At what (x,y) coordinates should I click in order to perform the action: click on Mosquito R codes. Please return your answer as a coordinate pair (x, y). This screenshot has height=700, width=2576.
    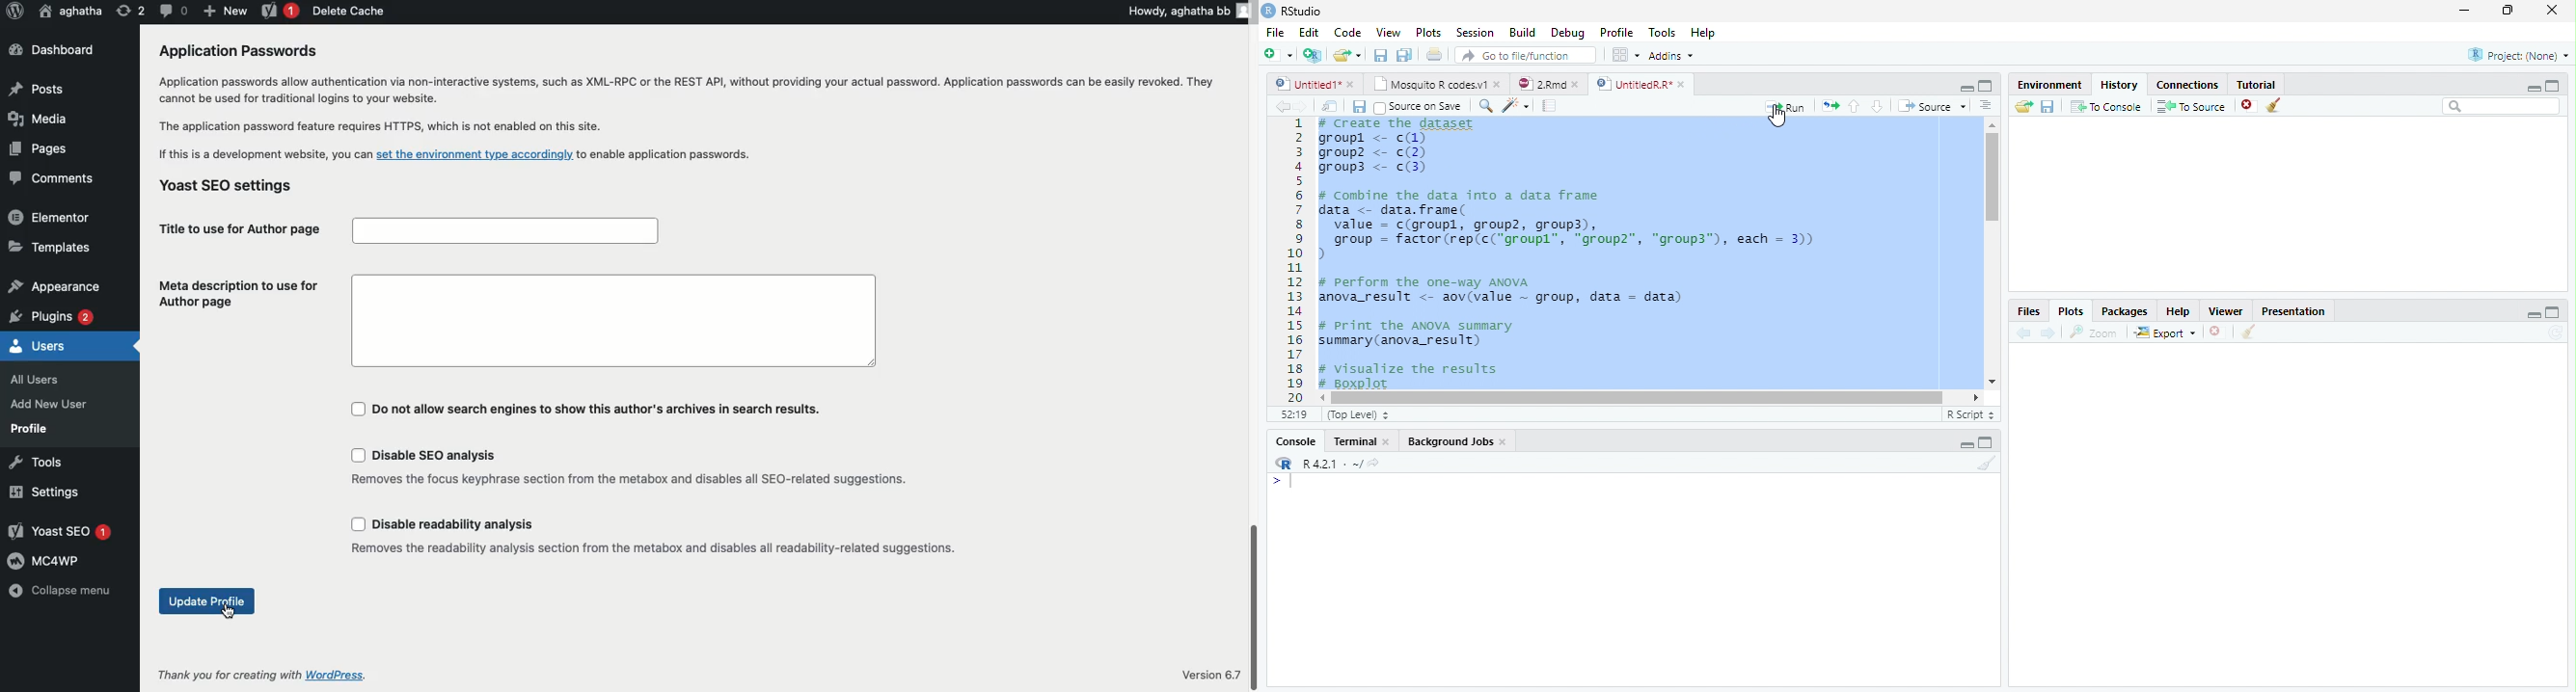
    Looking at the image, I should click on (1436, 84).